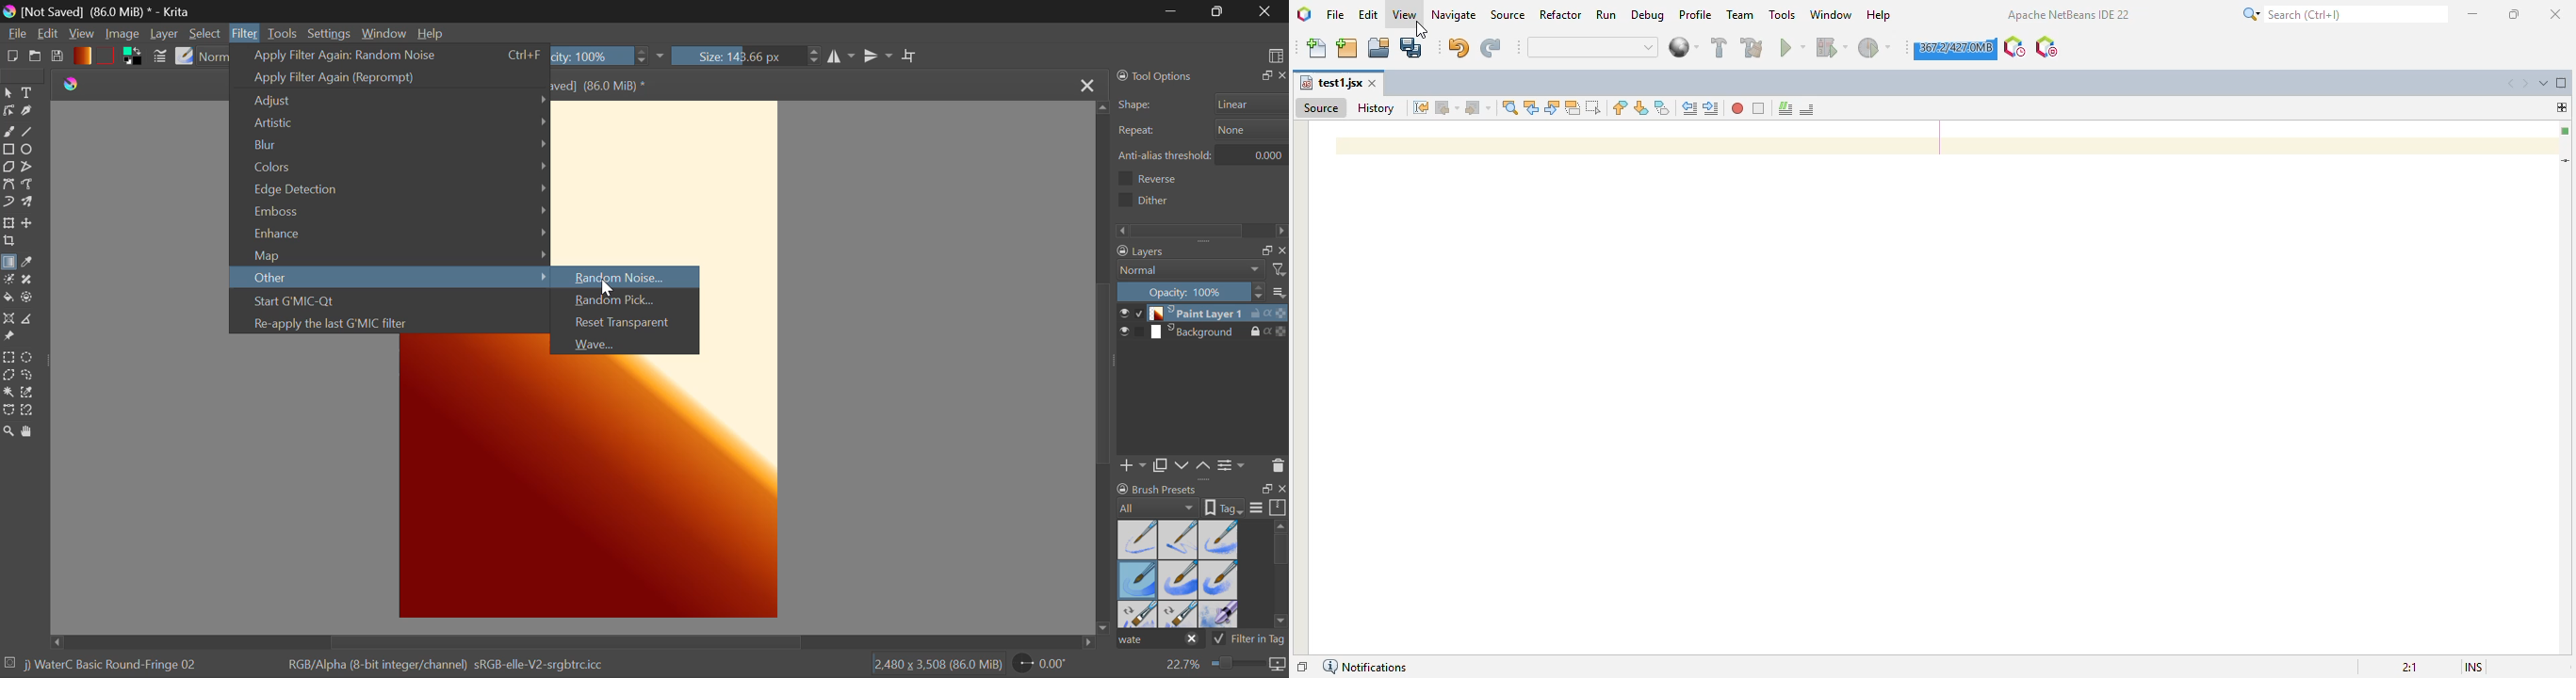 This screenshot has height=700, width=2576. What do you see at coordinates (1264, 251) in the screenshot?
I see `copy ` at bounding box center [1264, 251].